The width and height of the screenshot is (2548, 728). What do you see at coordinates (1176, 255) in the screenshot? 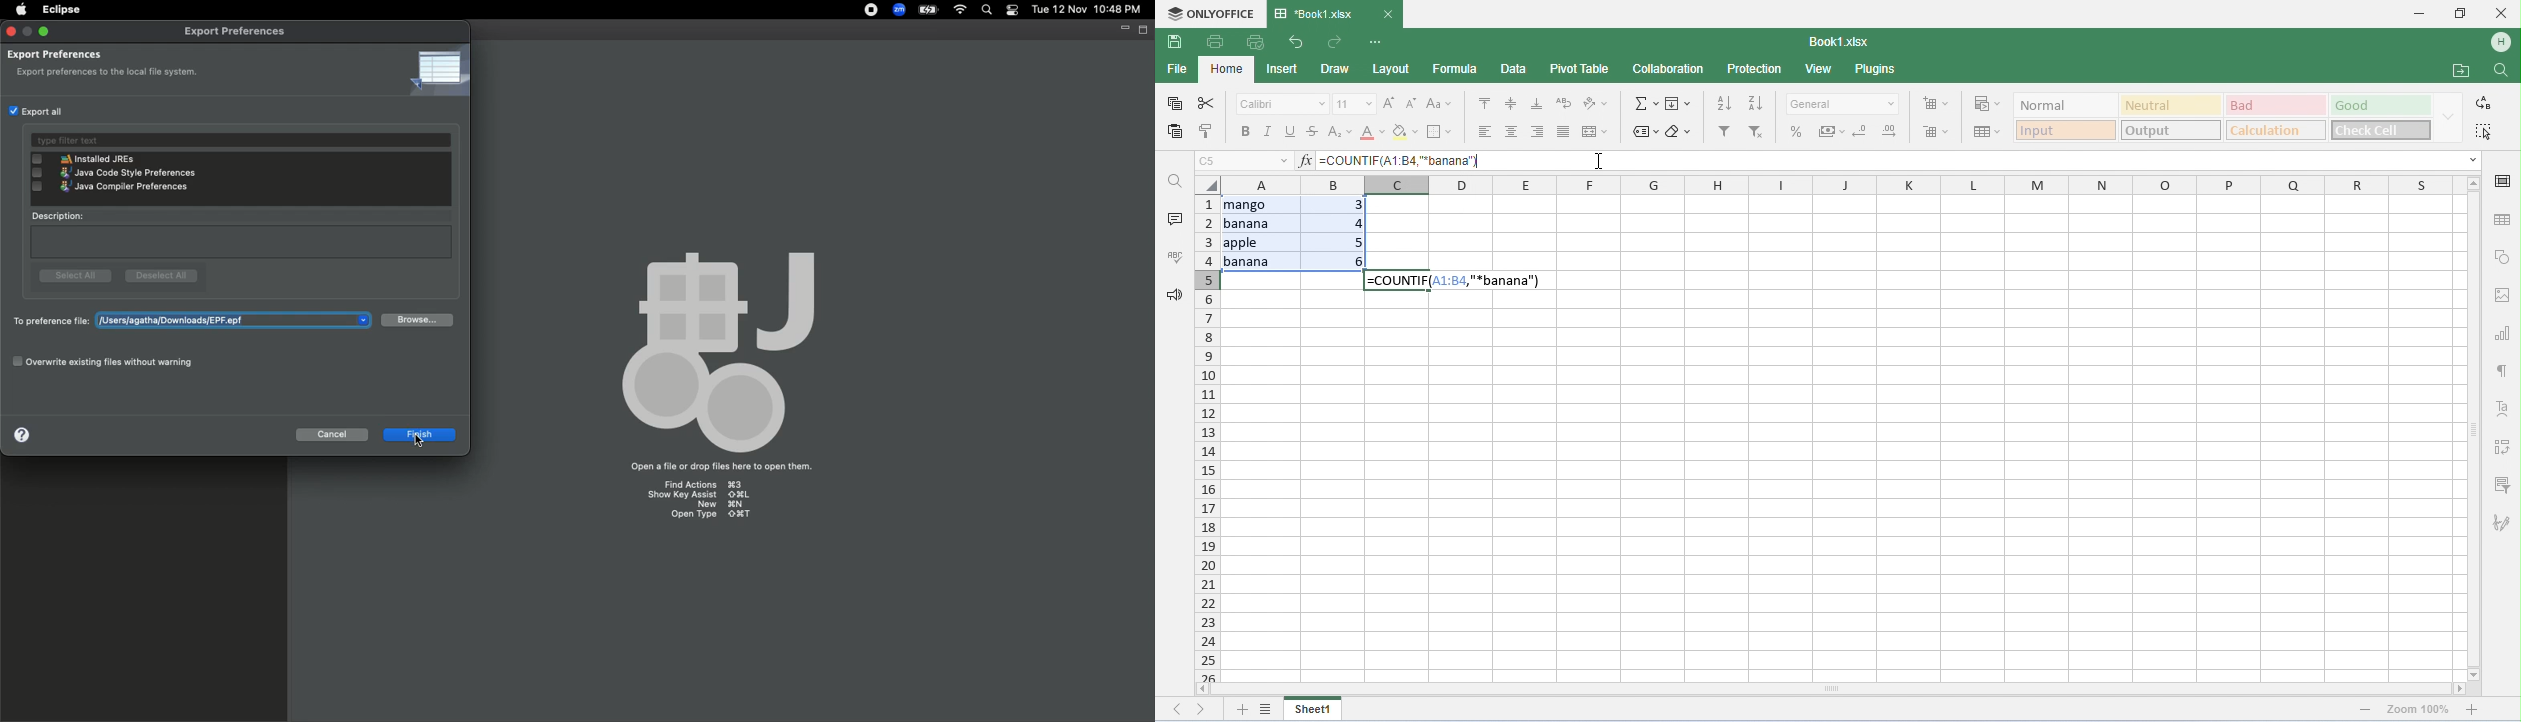
I see `spell checking` at bounding box center [1176, 255].